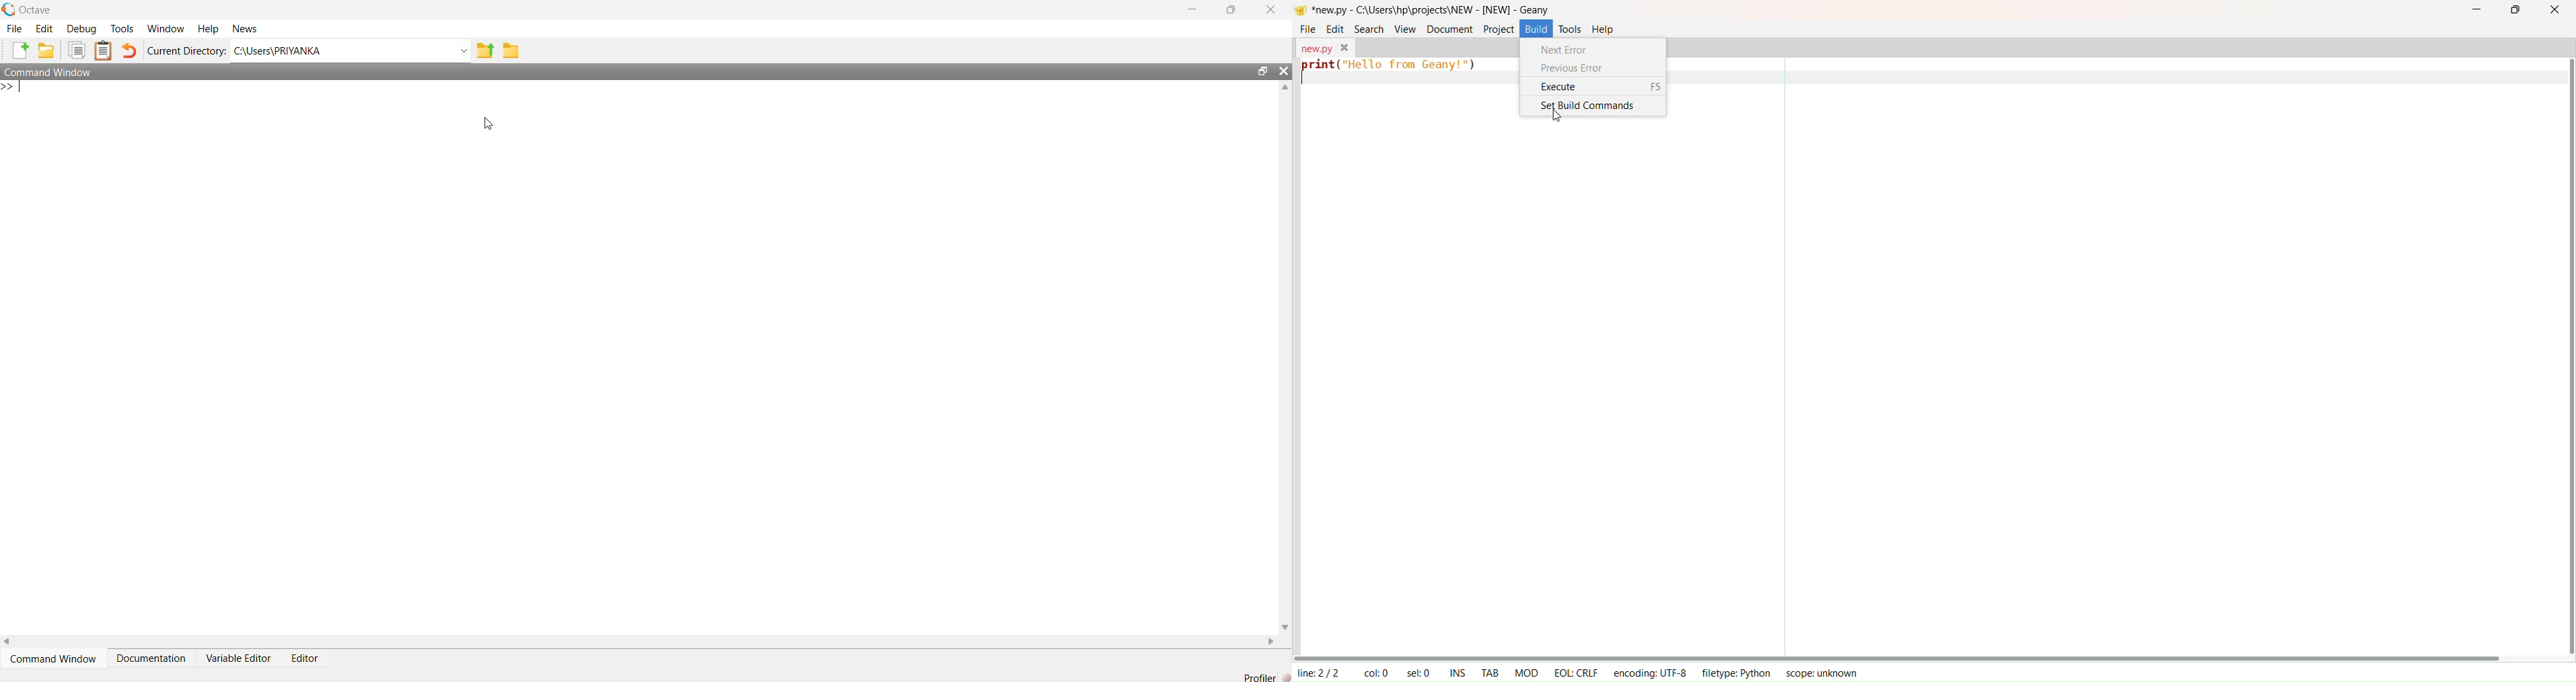 The width and height of the screenshot is (2576, 700). I want to click on Current Directory:, so click(186, 50).